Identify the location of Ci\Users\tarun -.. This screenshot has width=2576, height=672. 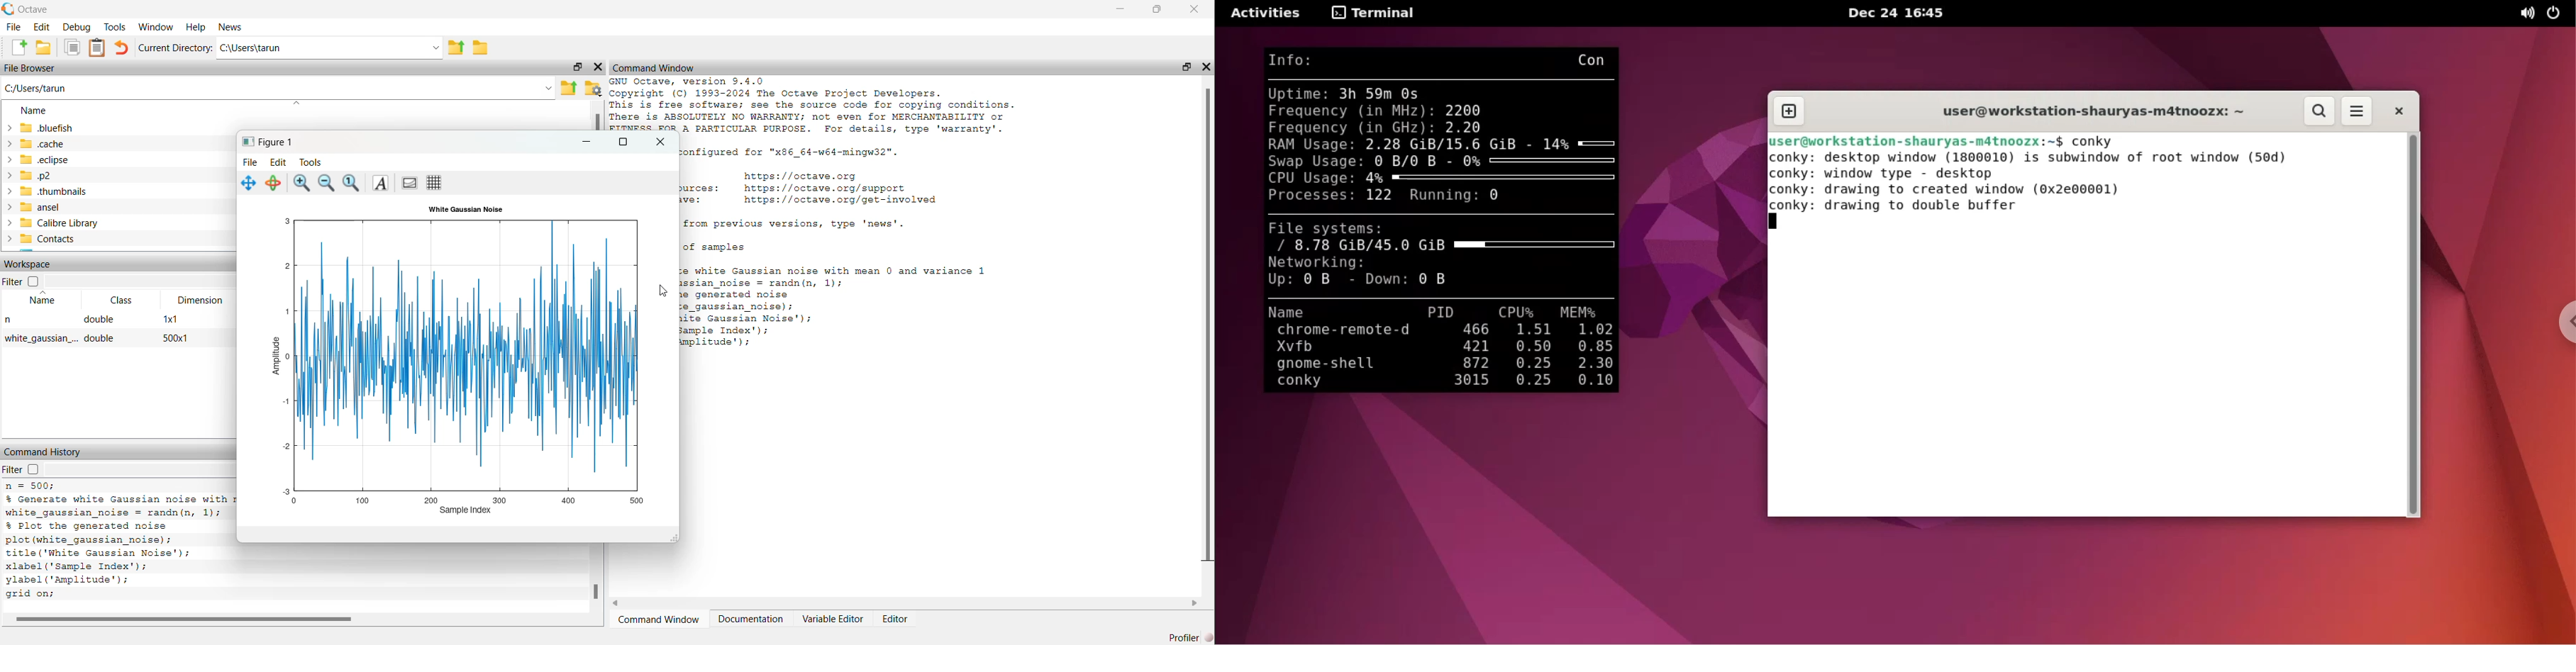
(331, 47).